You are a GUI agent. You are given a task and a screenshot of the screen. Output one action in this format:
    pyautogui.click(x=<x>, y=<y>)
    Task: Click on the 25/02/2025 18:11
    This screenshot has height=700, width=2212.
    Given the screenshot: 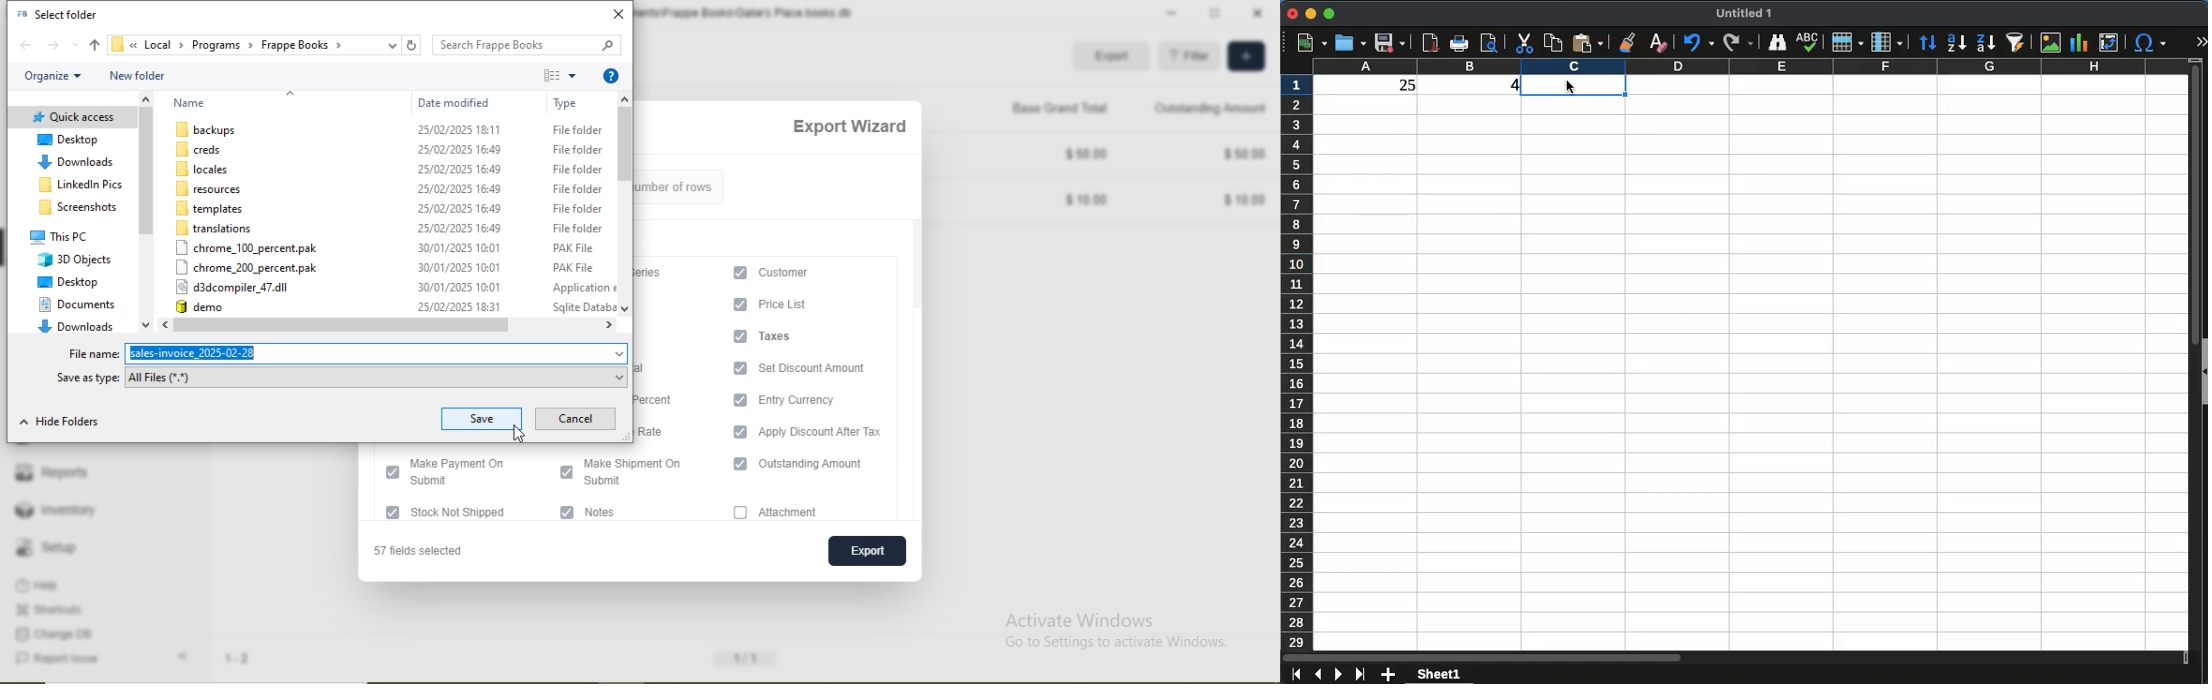 What is the action you would take?
    pyautogui.click(x=458, y=128)
    